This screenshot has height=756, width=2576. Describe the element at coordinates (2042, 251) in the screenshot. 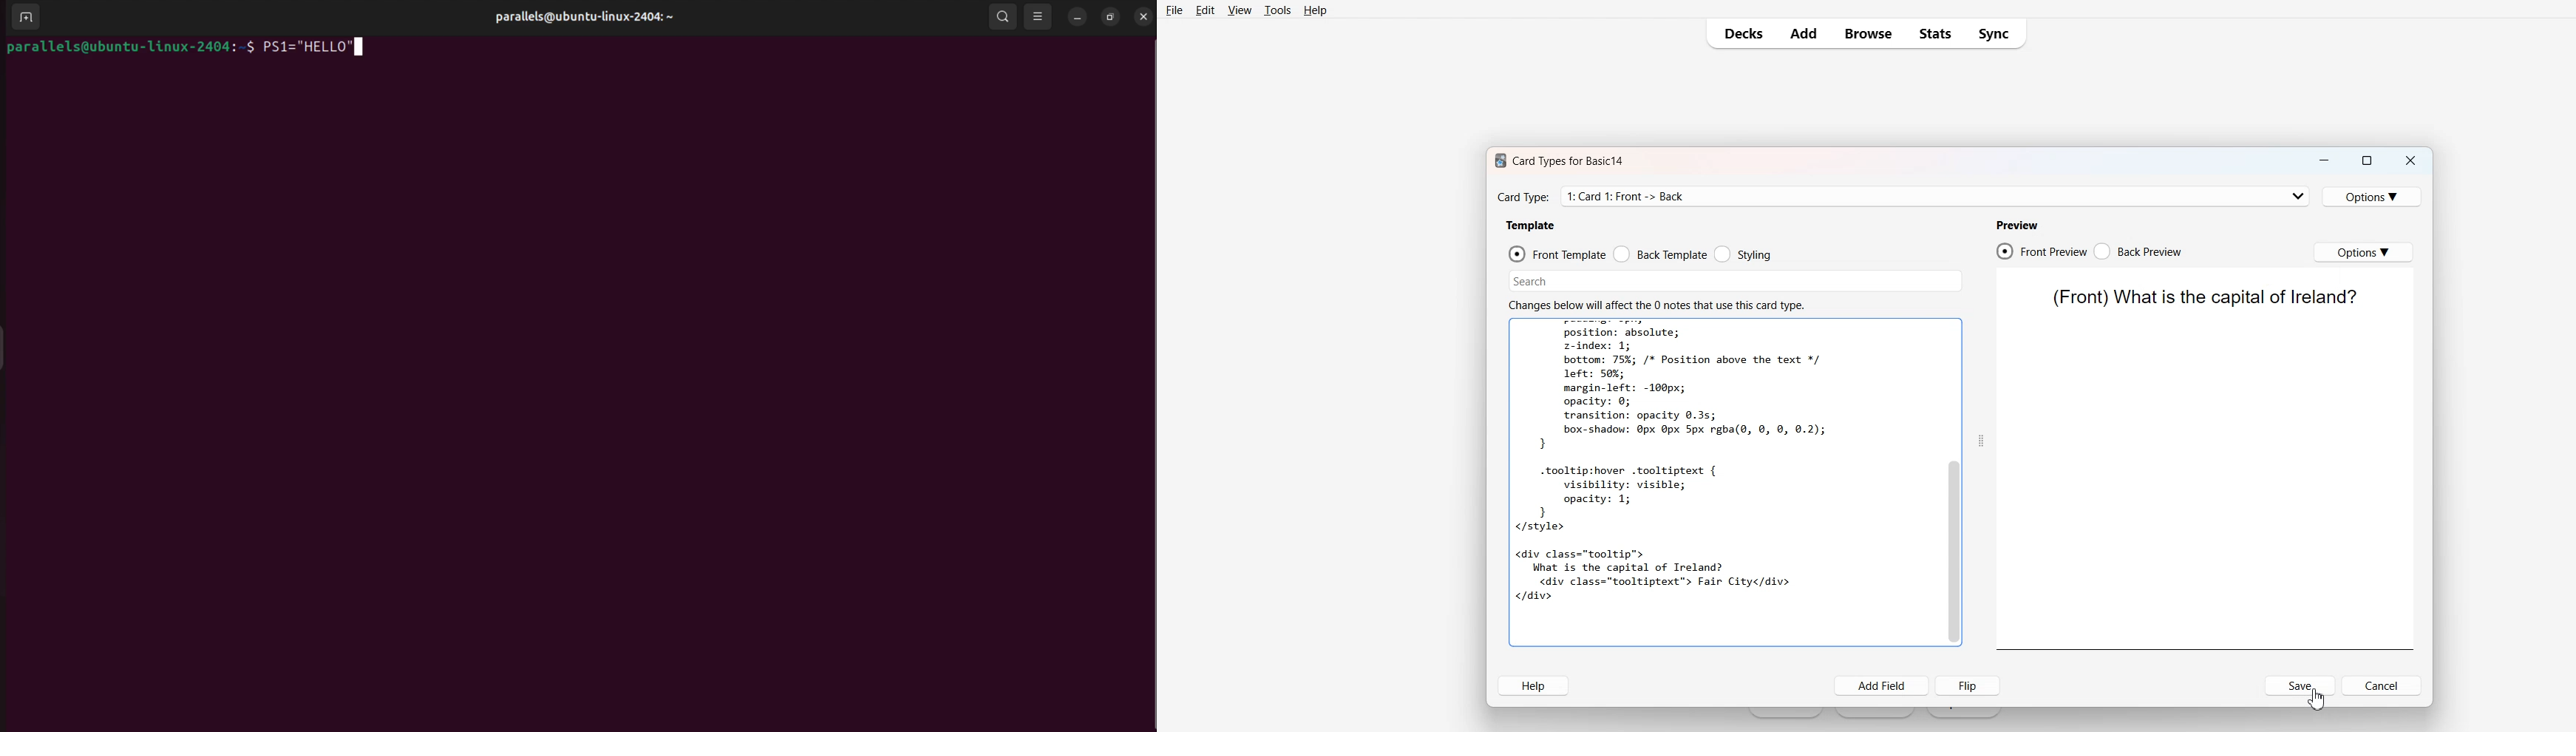

I see `Front Preview` at that location.